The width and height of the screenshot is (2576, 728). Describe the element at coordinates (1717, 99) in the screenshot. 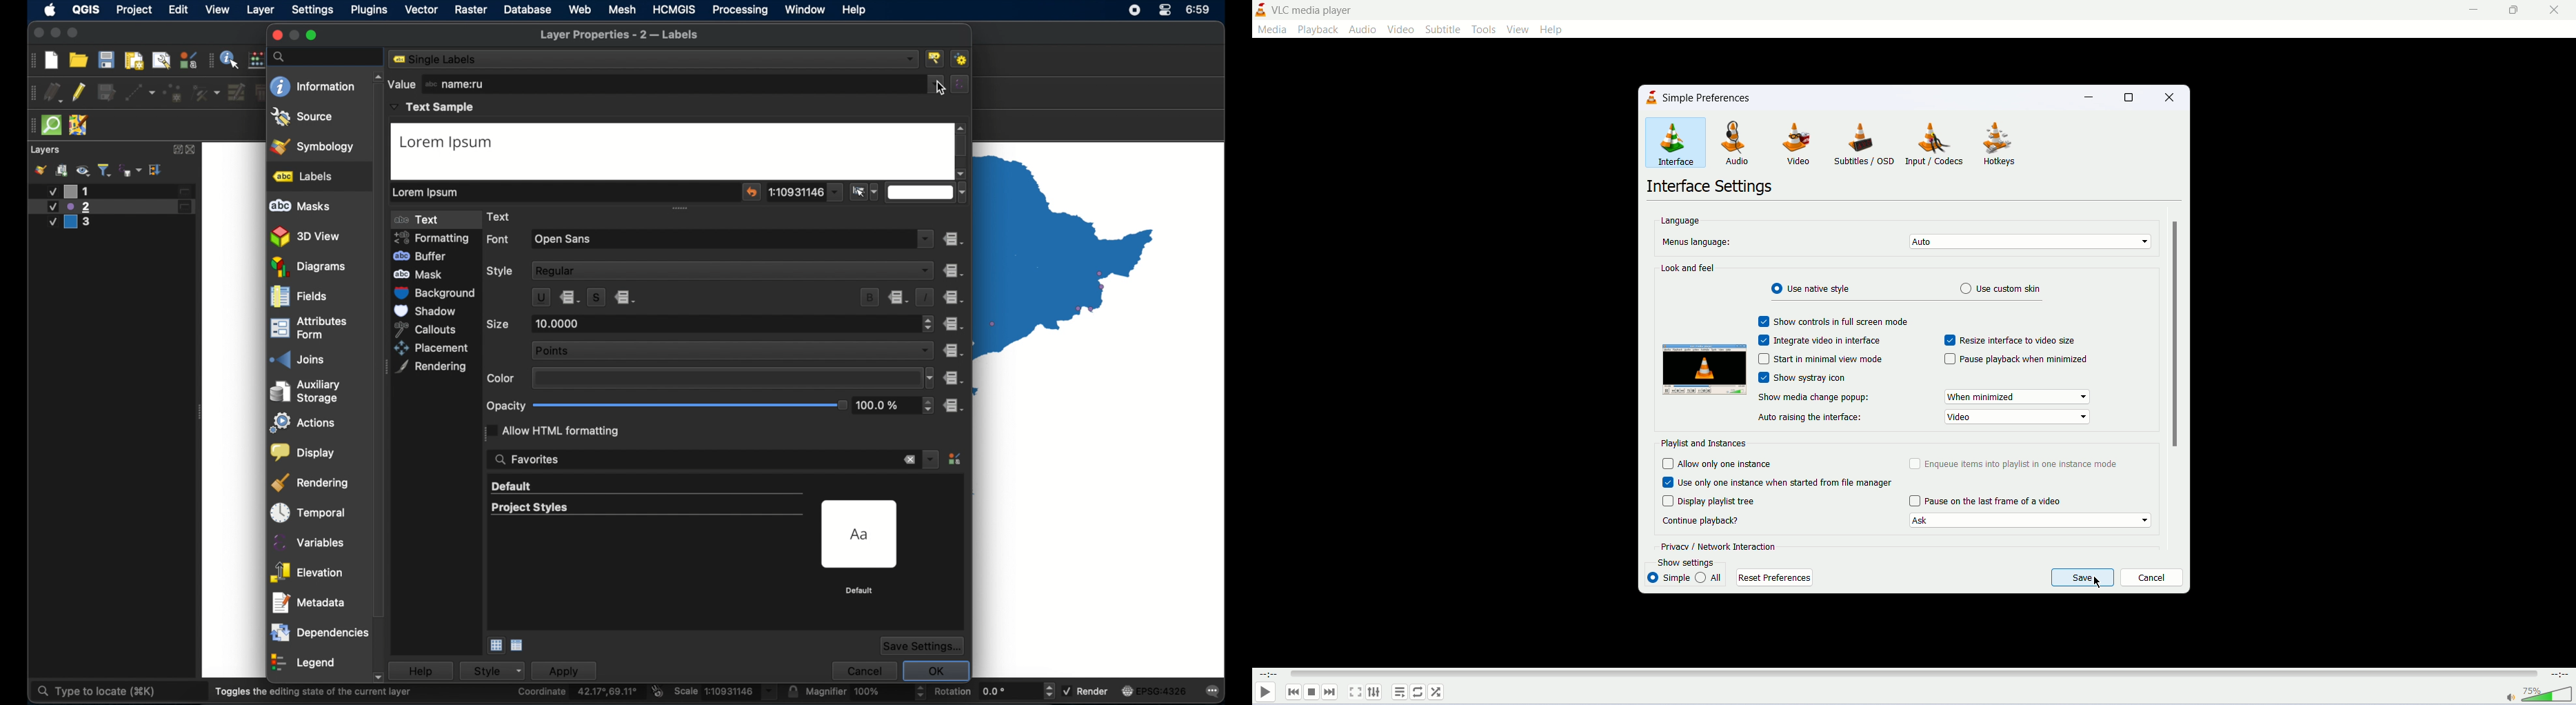

I see `simple preferences` at that location.